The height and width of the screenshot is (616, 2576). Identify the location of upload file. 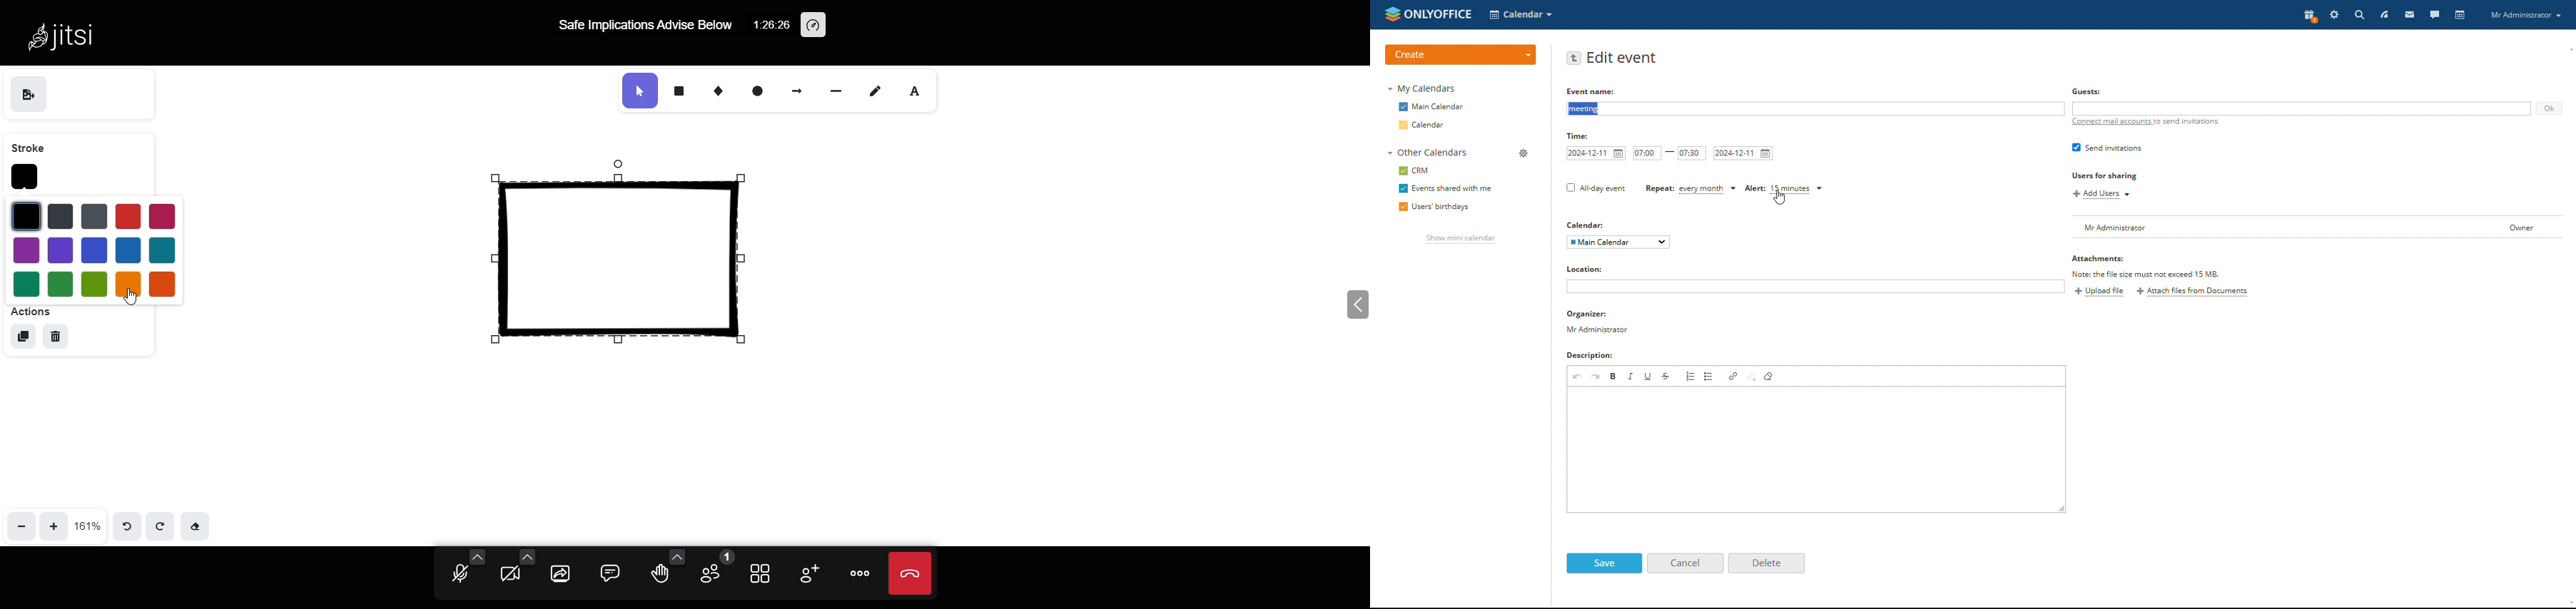
(2101, 292).